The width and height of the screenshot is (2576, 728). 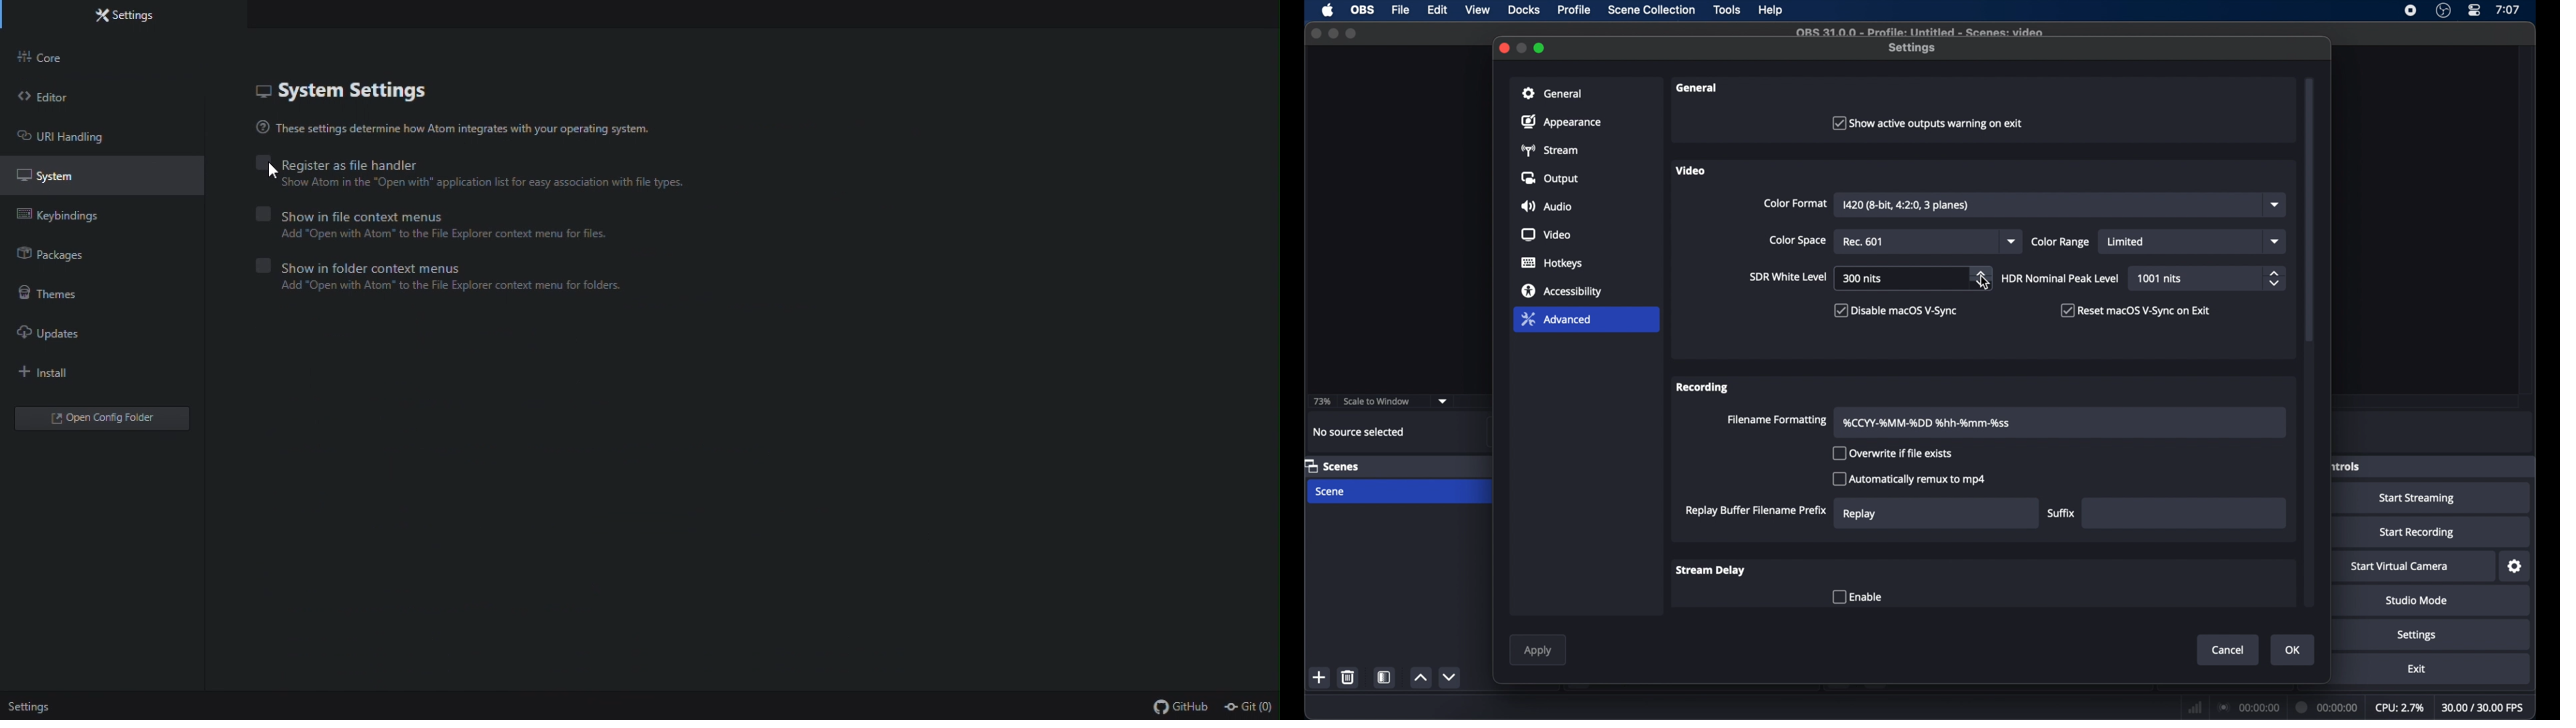 I want to click on checkbox, so click(x=1857, y=596).